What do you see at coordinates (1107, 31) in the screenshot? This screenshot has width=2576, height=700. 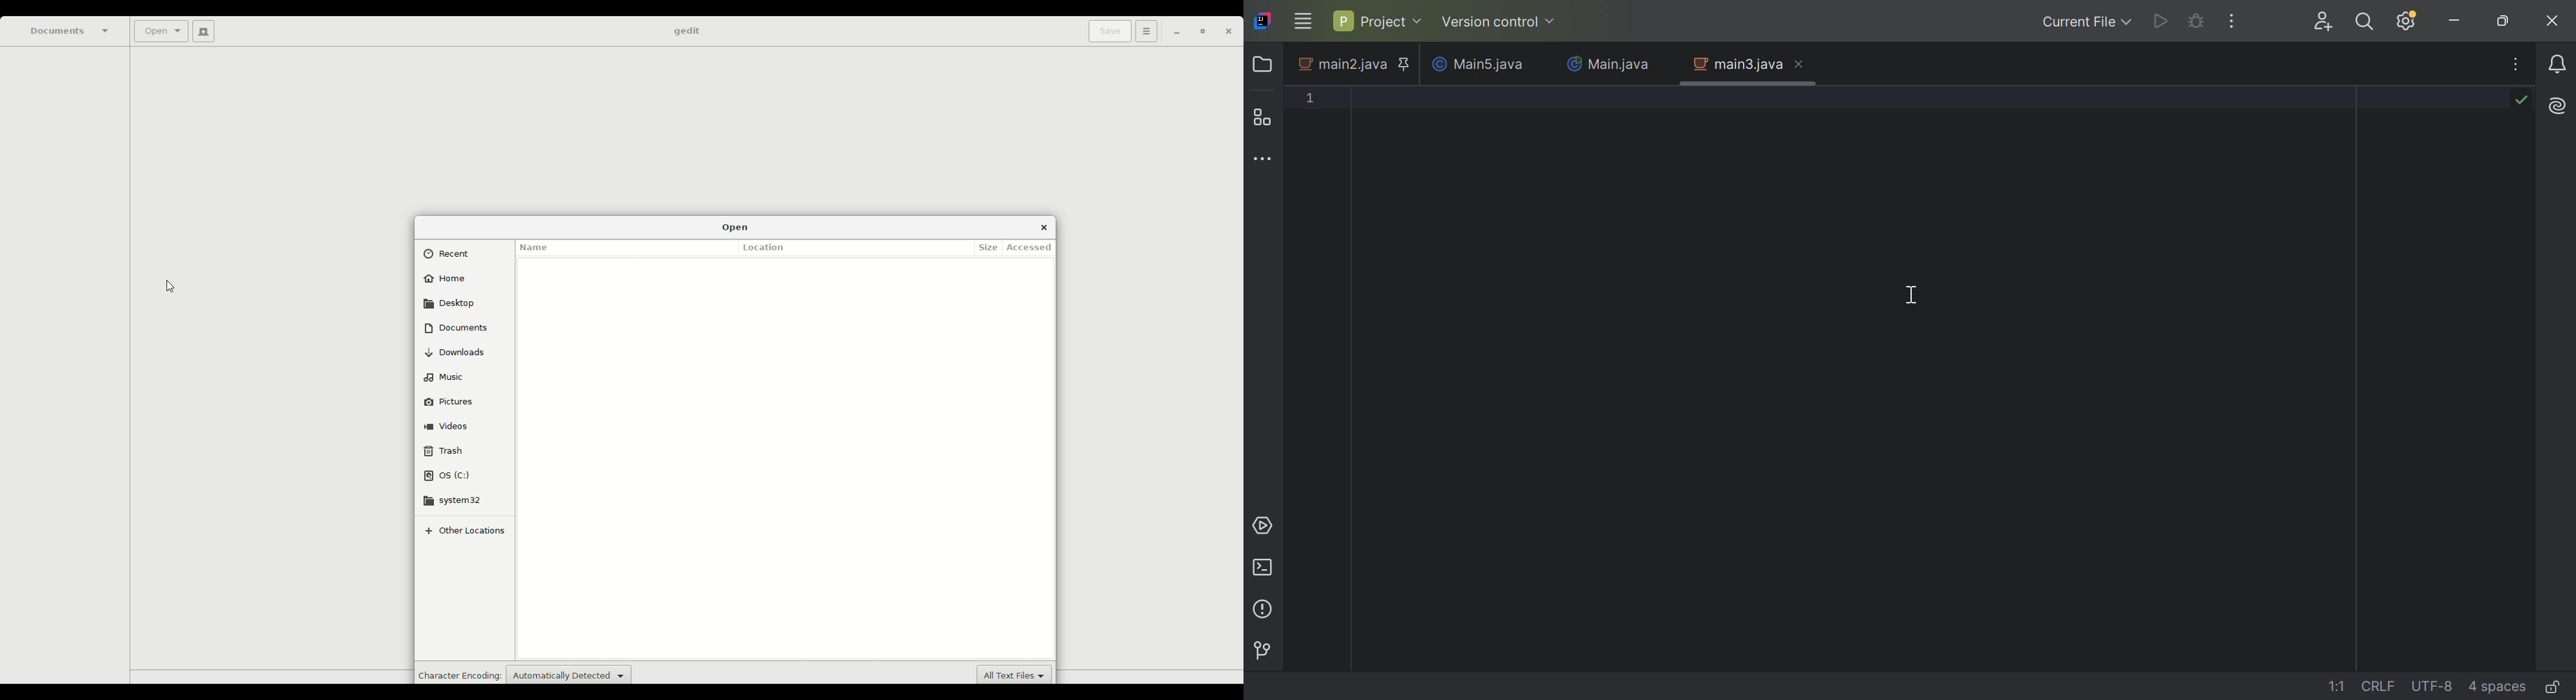 I see `Save` at bounding box center [1107, 31].